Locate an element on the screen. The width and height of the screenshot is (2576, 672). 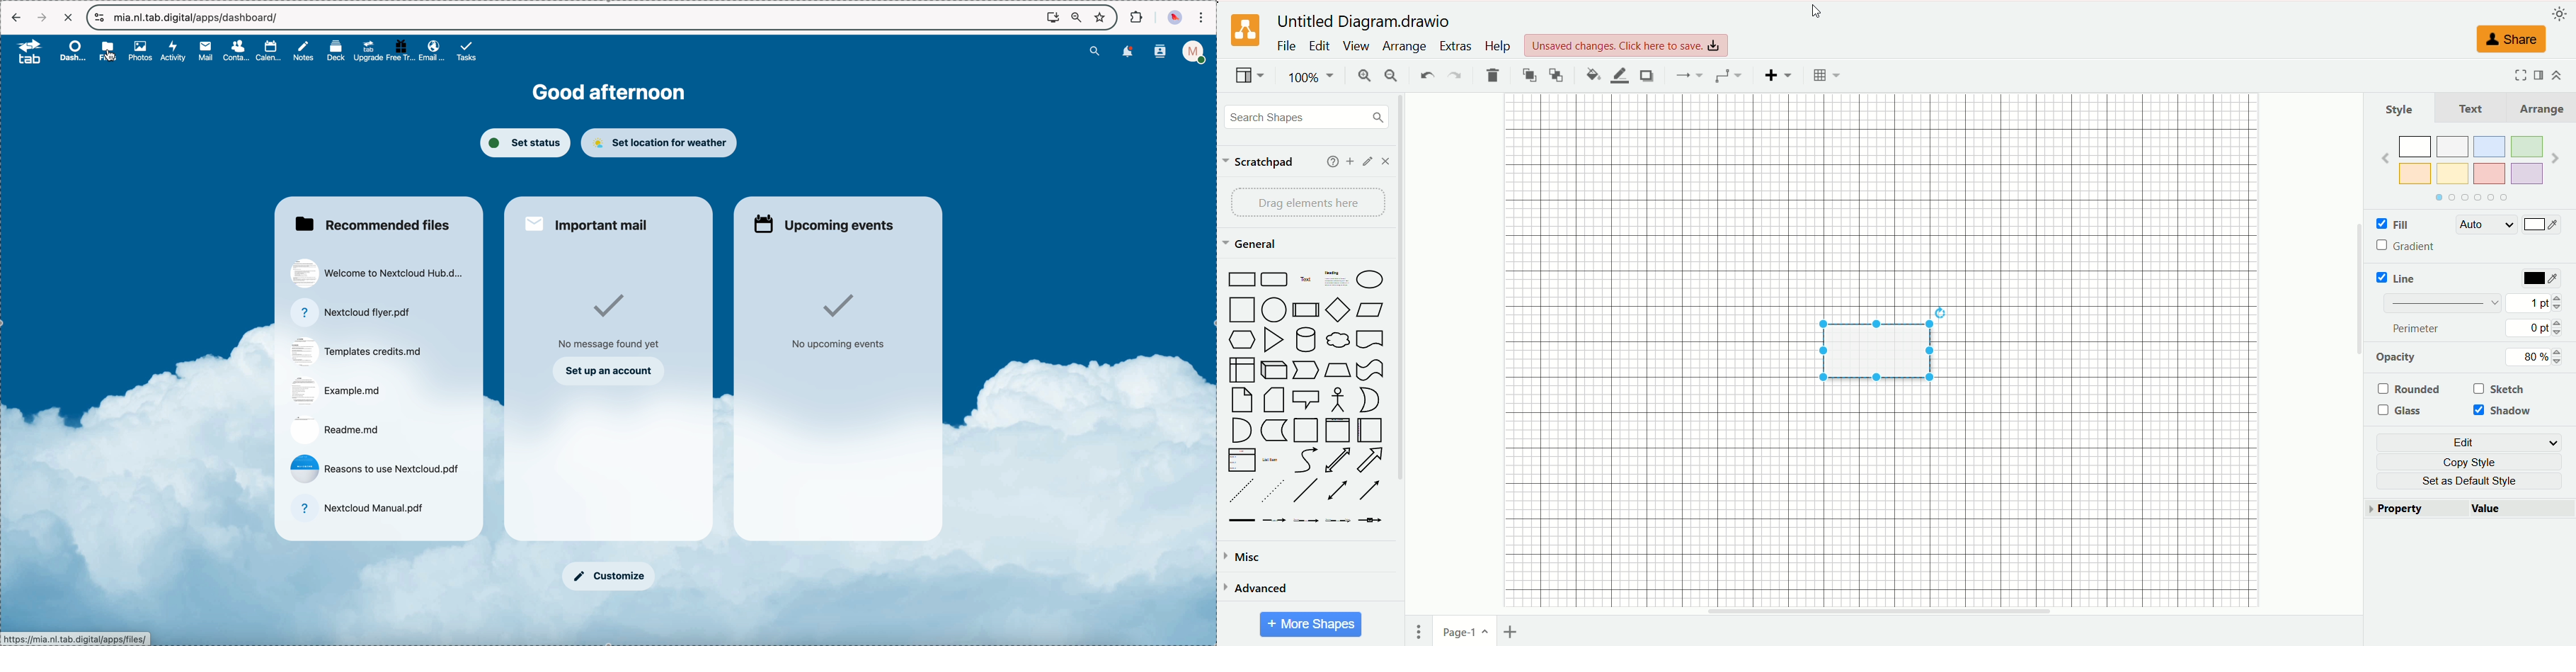
style is located at coordinates (2400, 109).